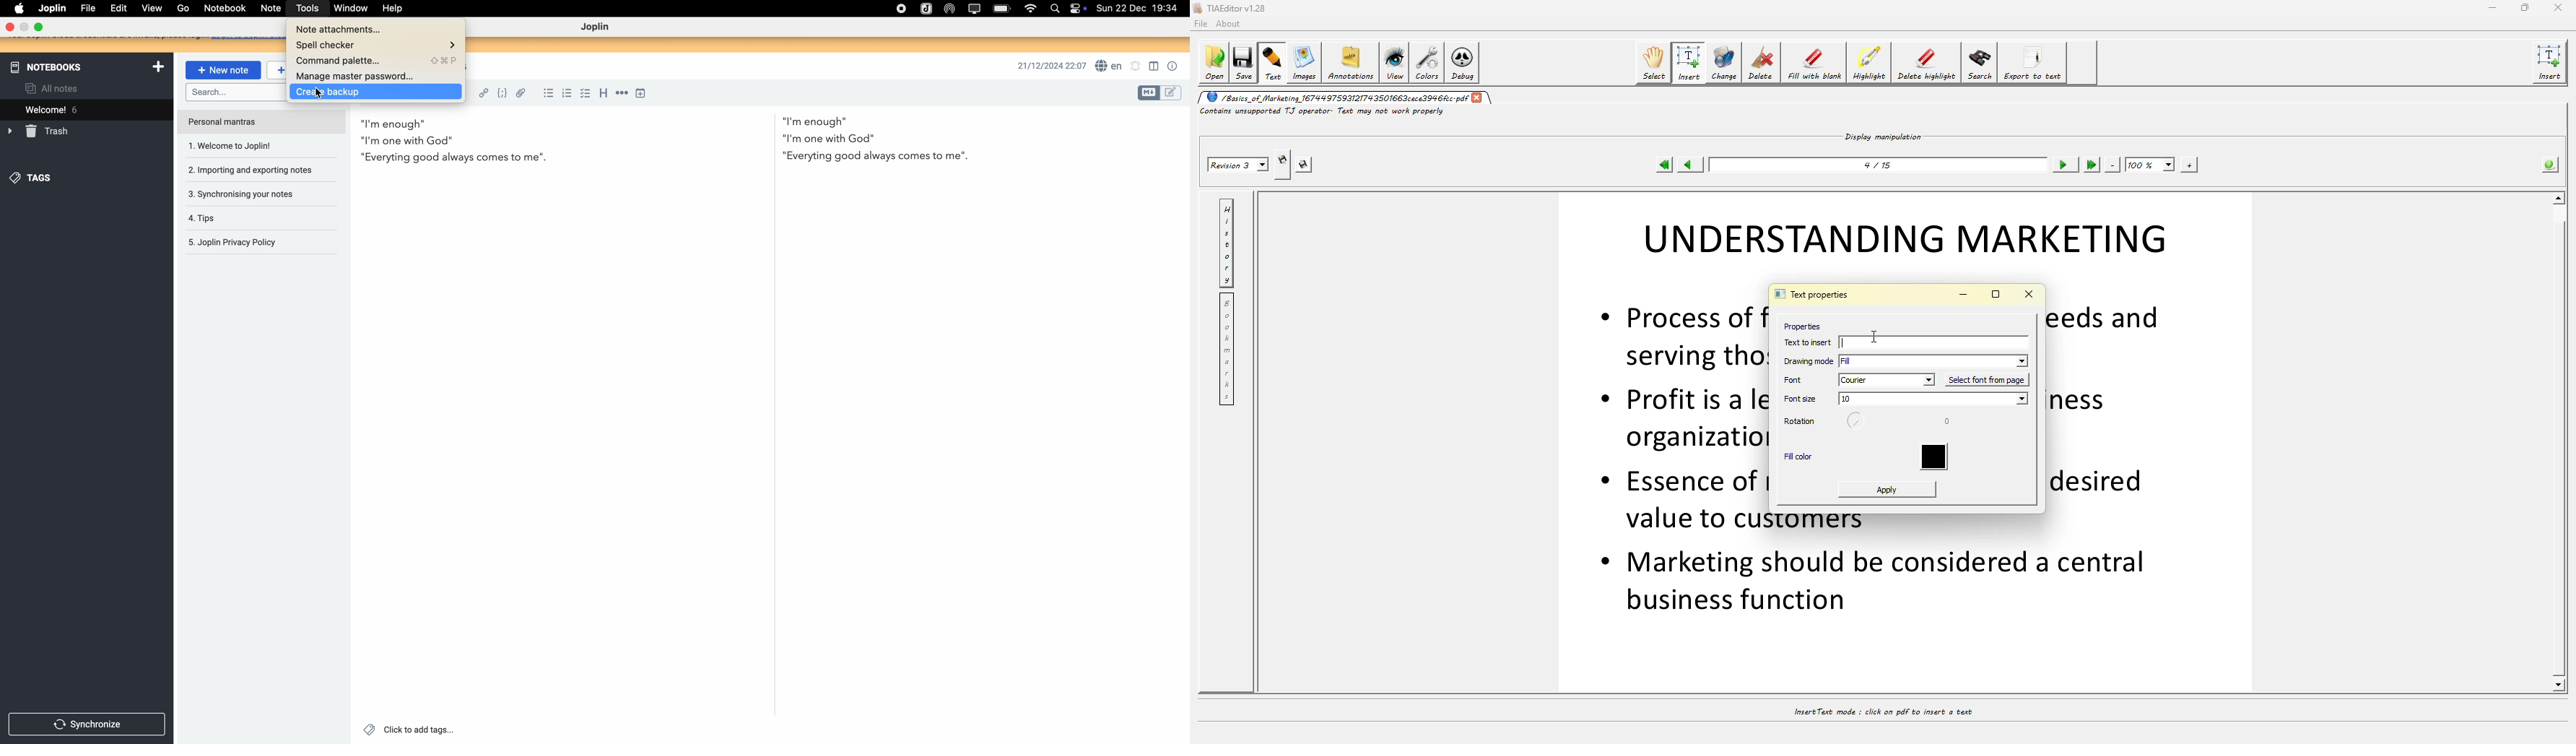 The image size is (2576, 756). Describe the element at coordinates (39, 26) in the screenshot. I see `maximize` at that location.